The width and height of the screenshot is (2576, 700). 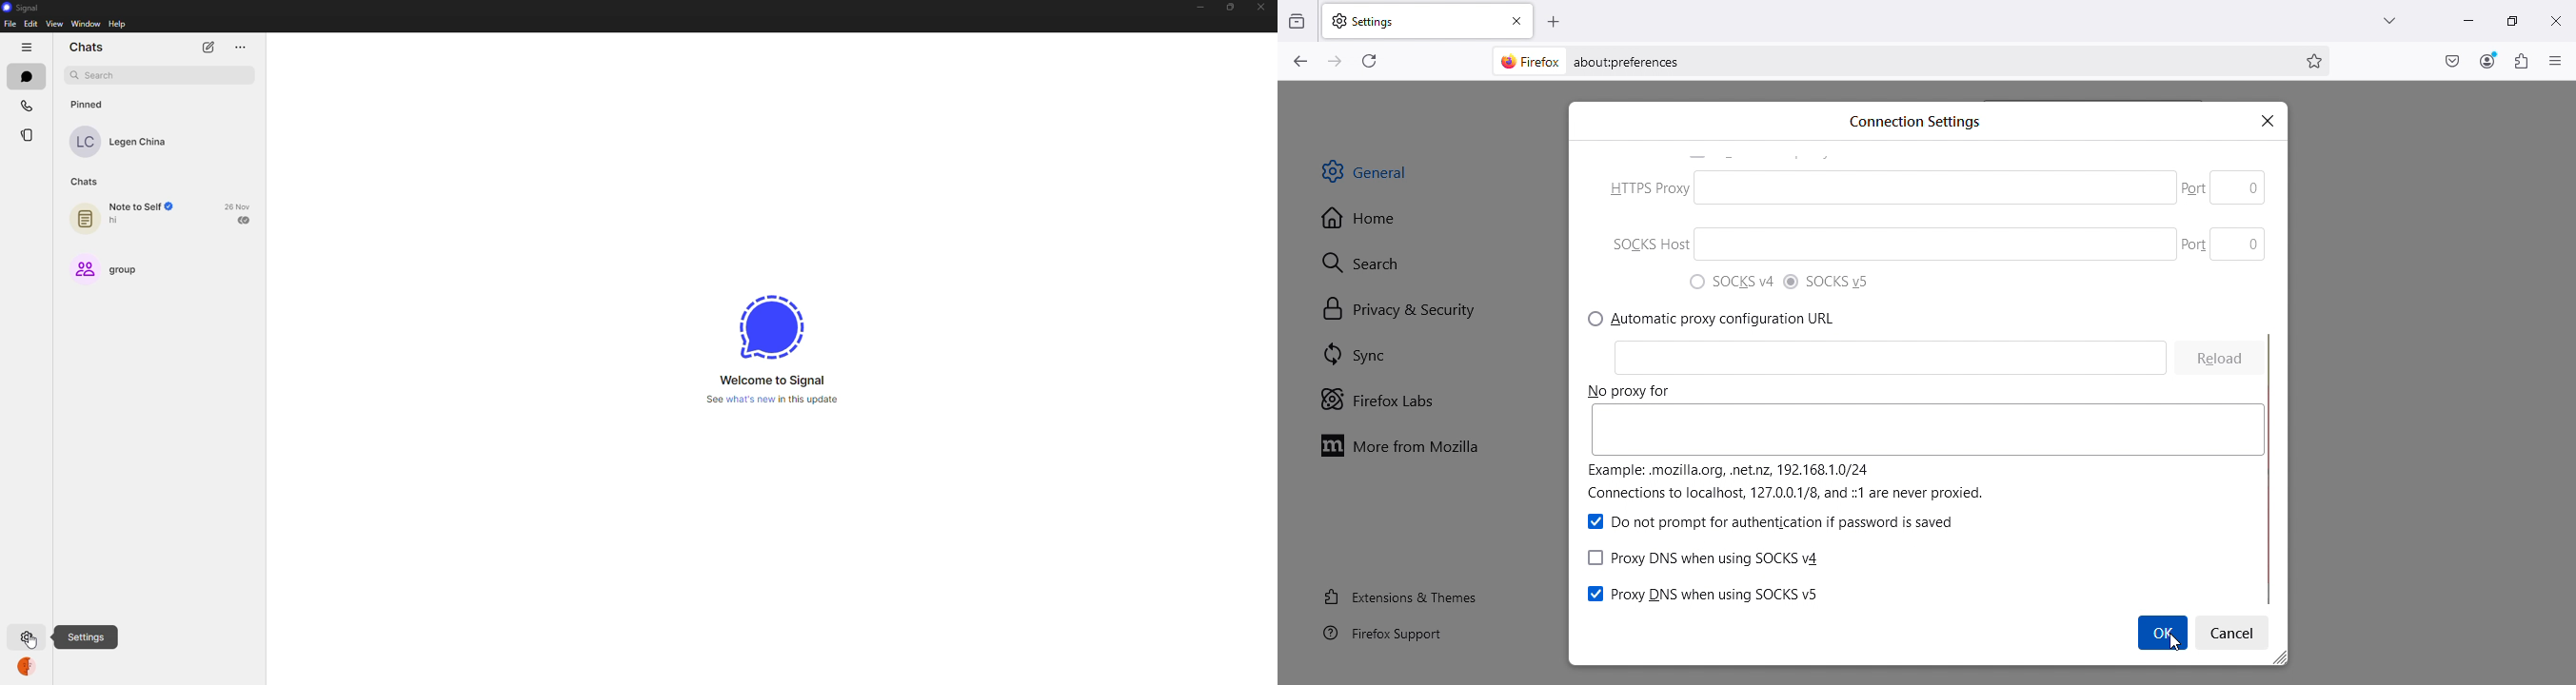 What do you see at coordinates (1385, 637) in the screenshot?
I see `Firefox support` at bounding box center [1385, 637].